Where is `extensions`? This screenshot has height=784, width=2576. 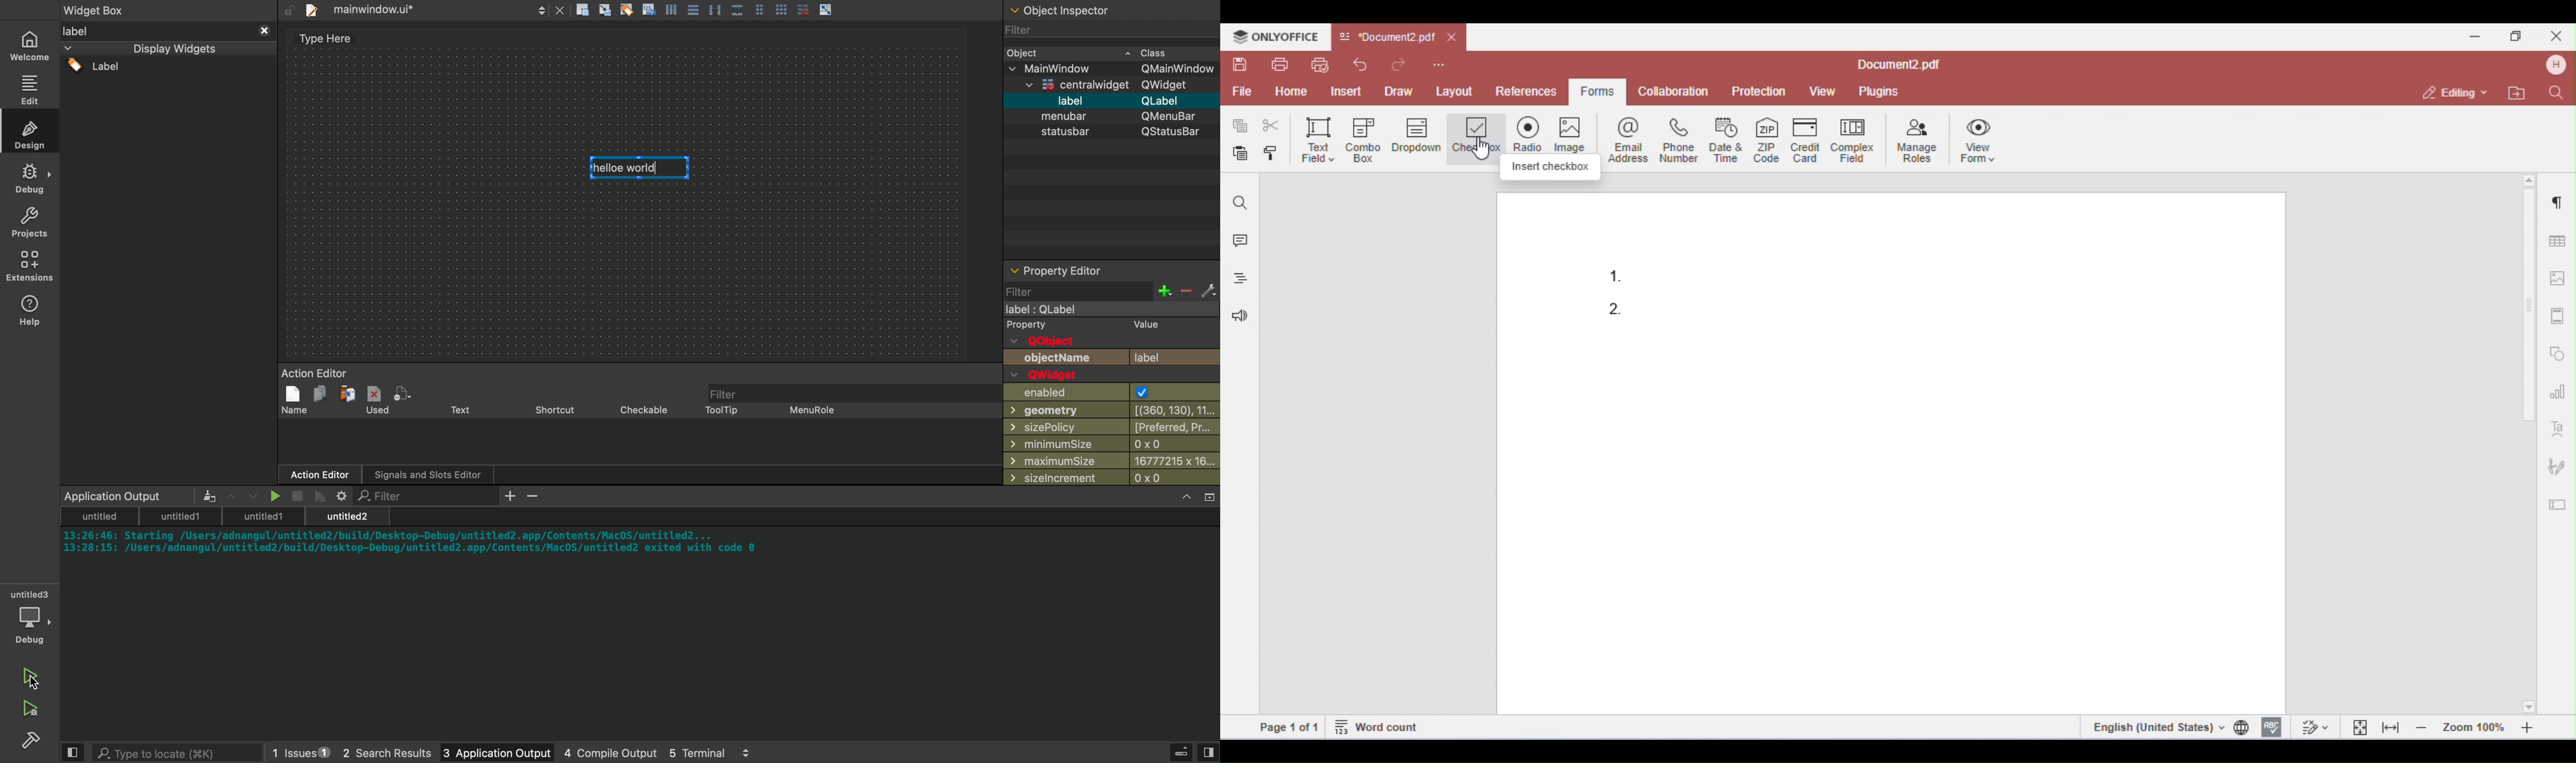
extensions is located at coordinates (32, 266).